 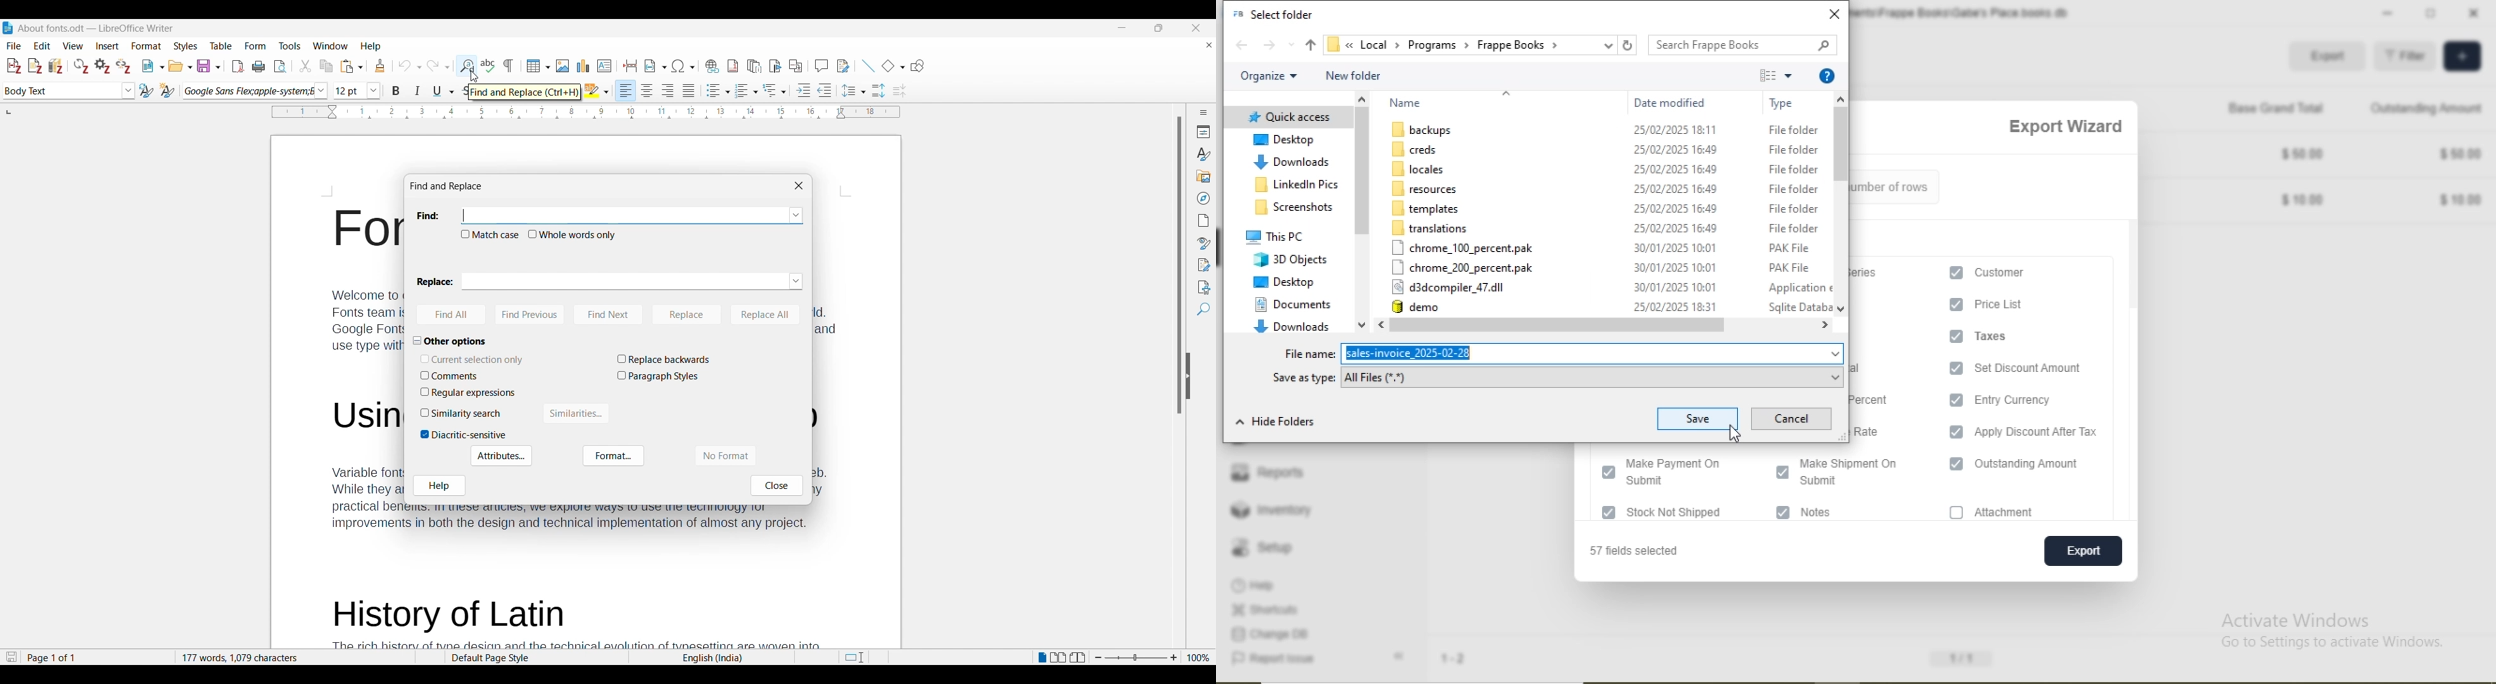 I want to click on Tools menu, so click(x=289, y=46).